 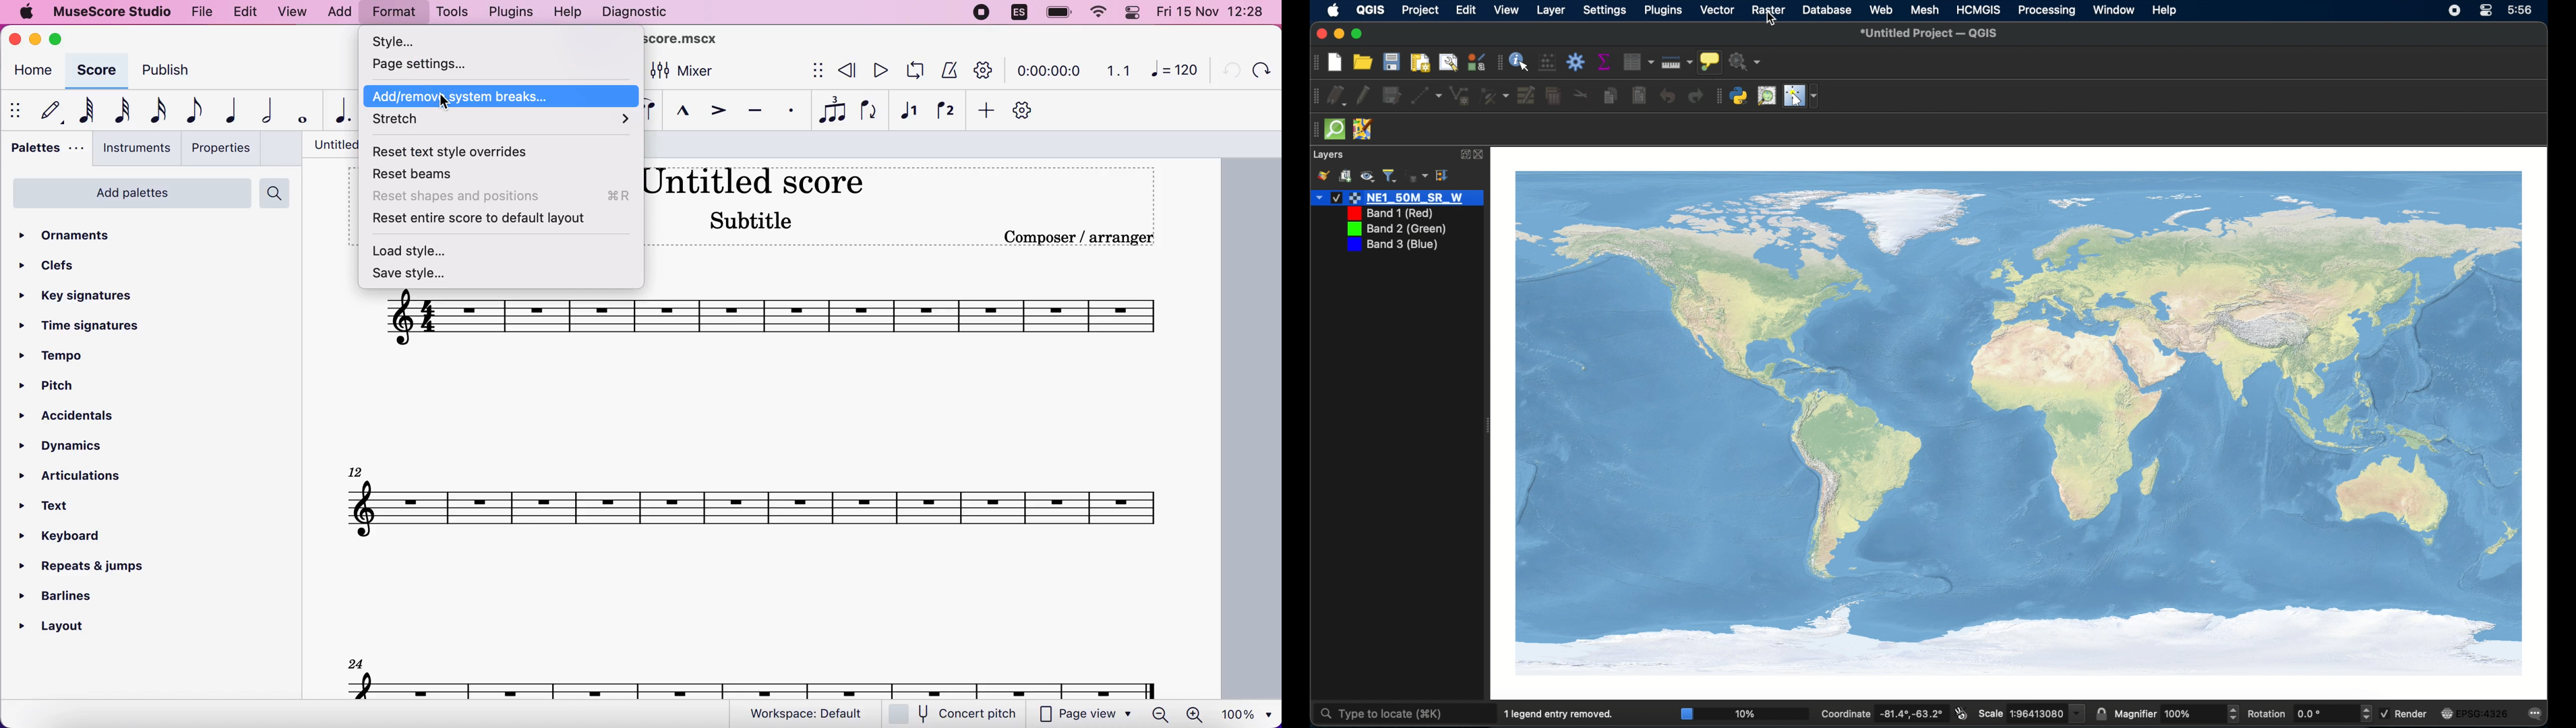 What do you see at coordinates (1194, 714) in the screenshot?
I see `zoom in` at bounding box center [1194, 714].